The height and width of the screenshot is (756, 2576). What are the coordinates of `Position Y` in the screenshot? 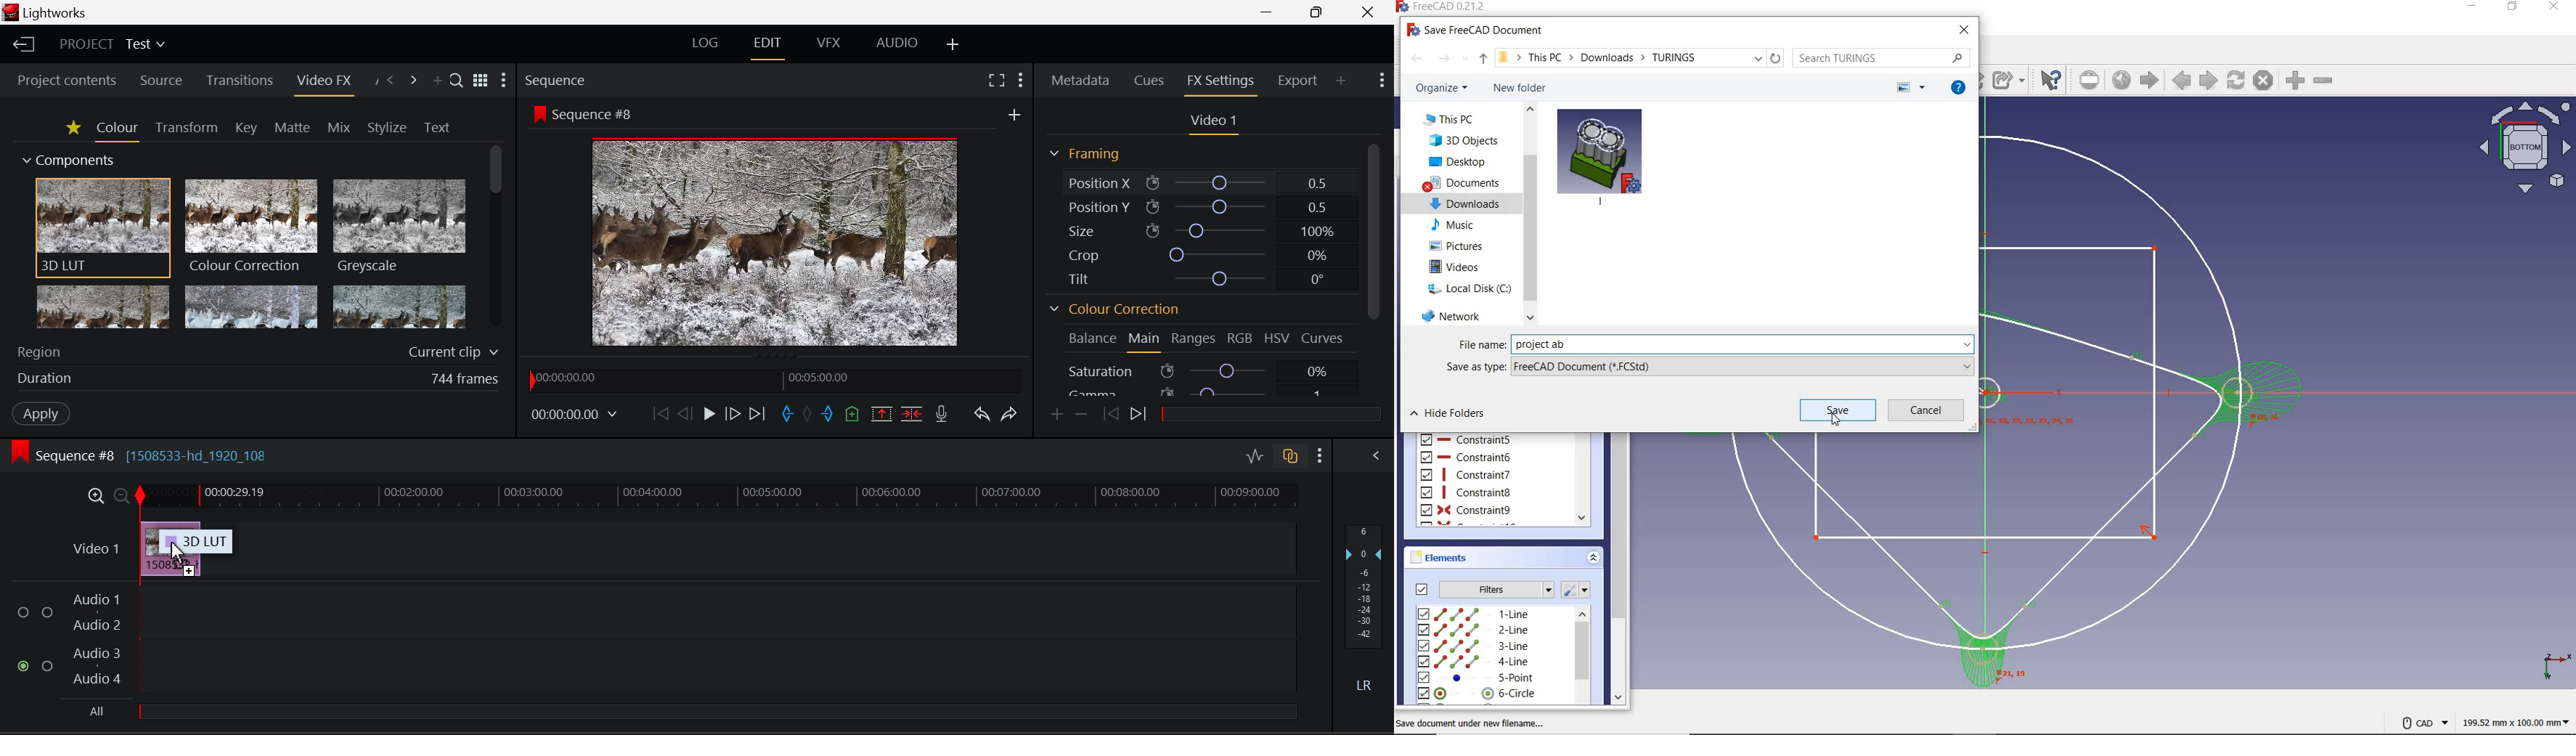 It's located at (1206, 205).